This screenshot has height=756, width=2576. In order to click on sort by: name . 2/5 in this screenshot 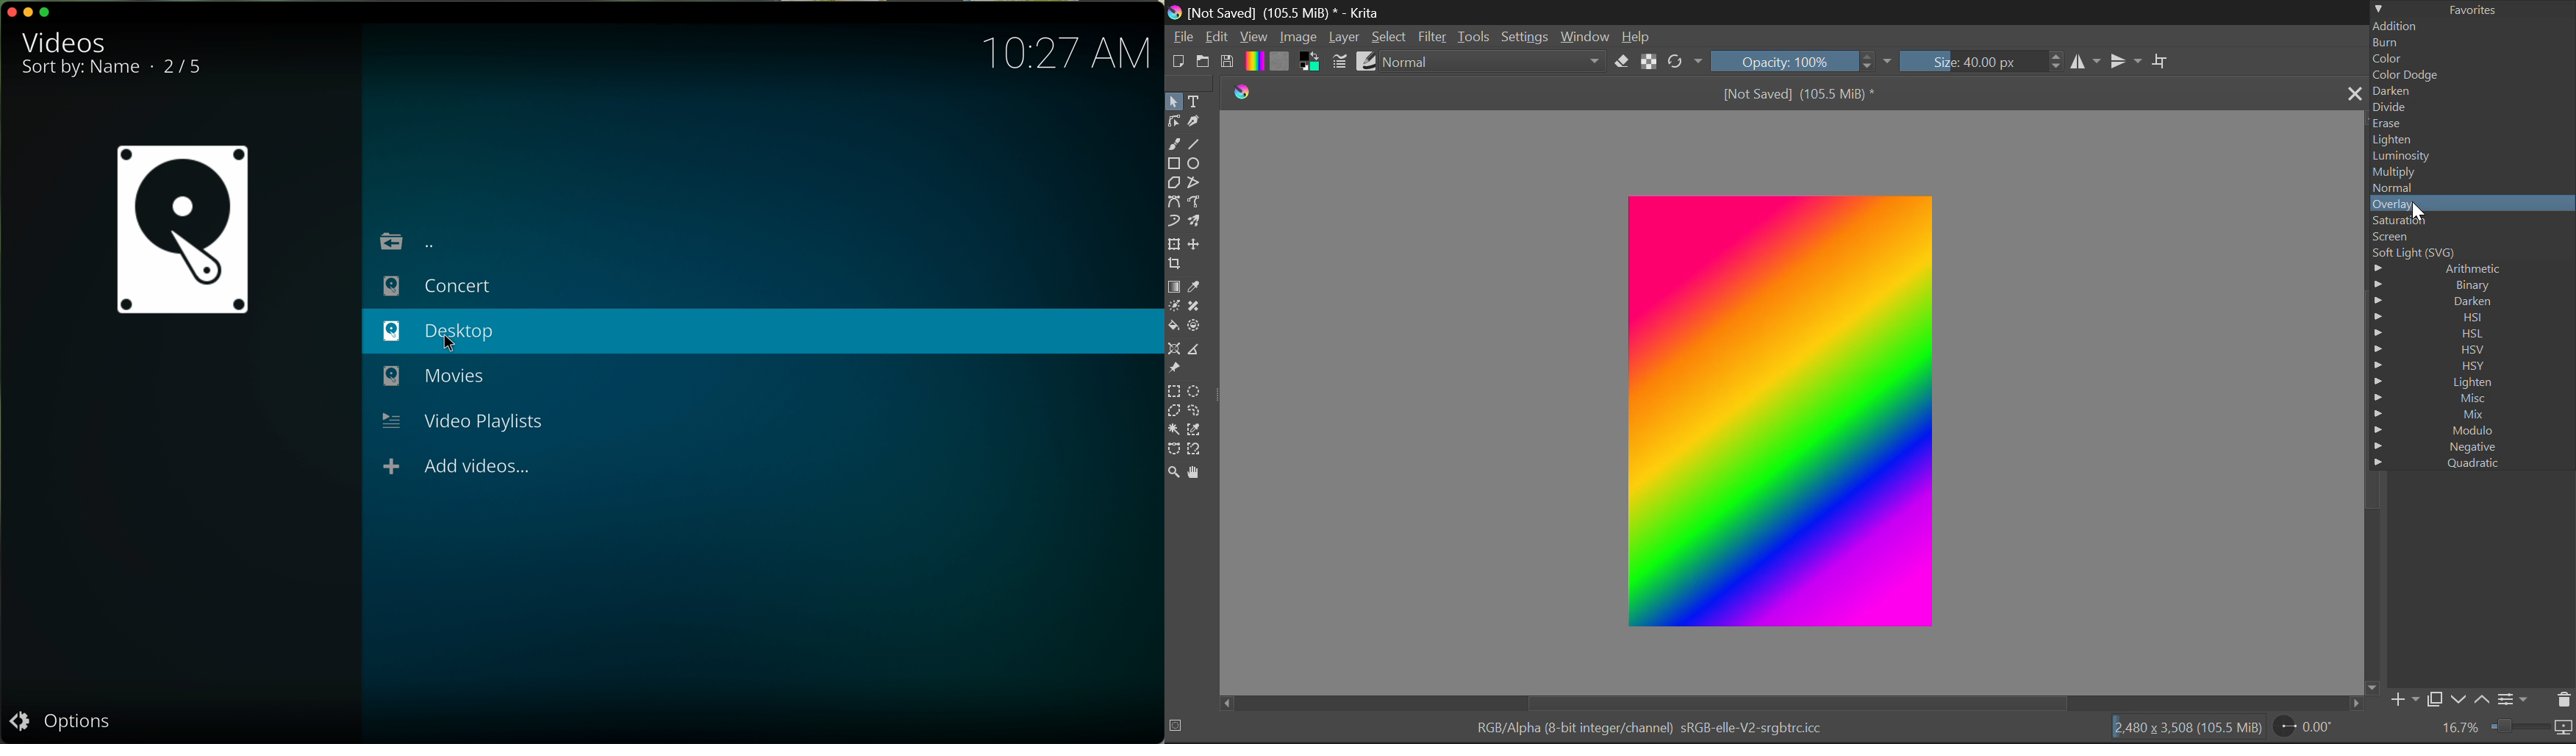, I will do `click(107, 71)`.